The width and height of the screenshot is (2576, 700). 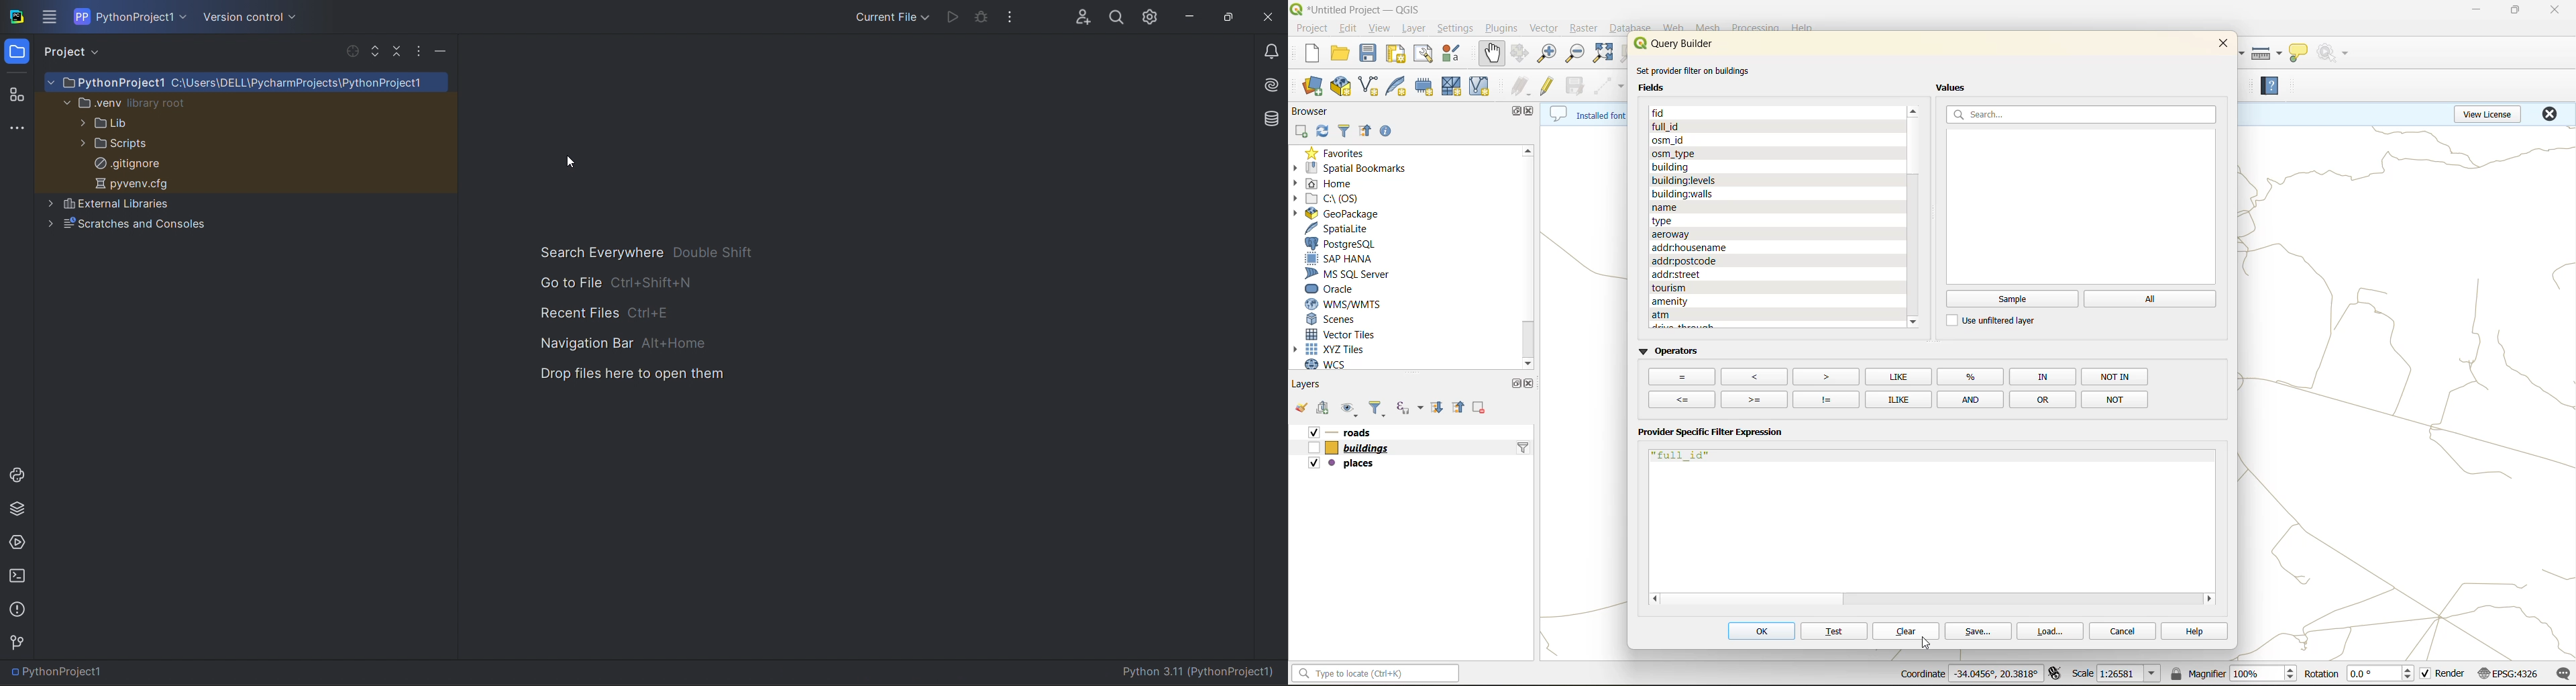 What do you see at coordinates (1399, 88) in the screenshot?
I see `new spatialite` at bounding box center [1399, 88].